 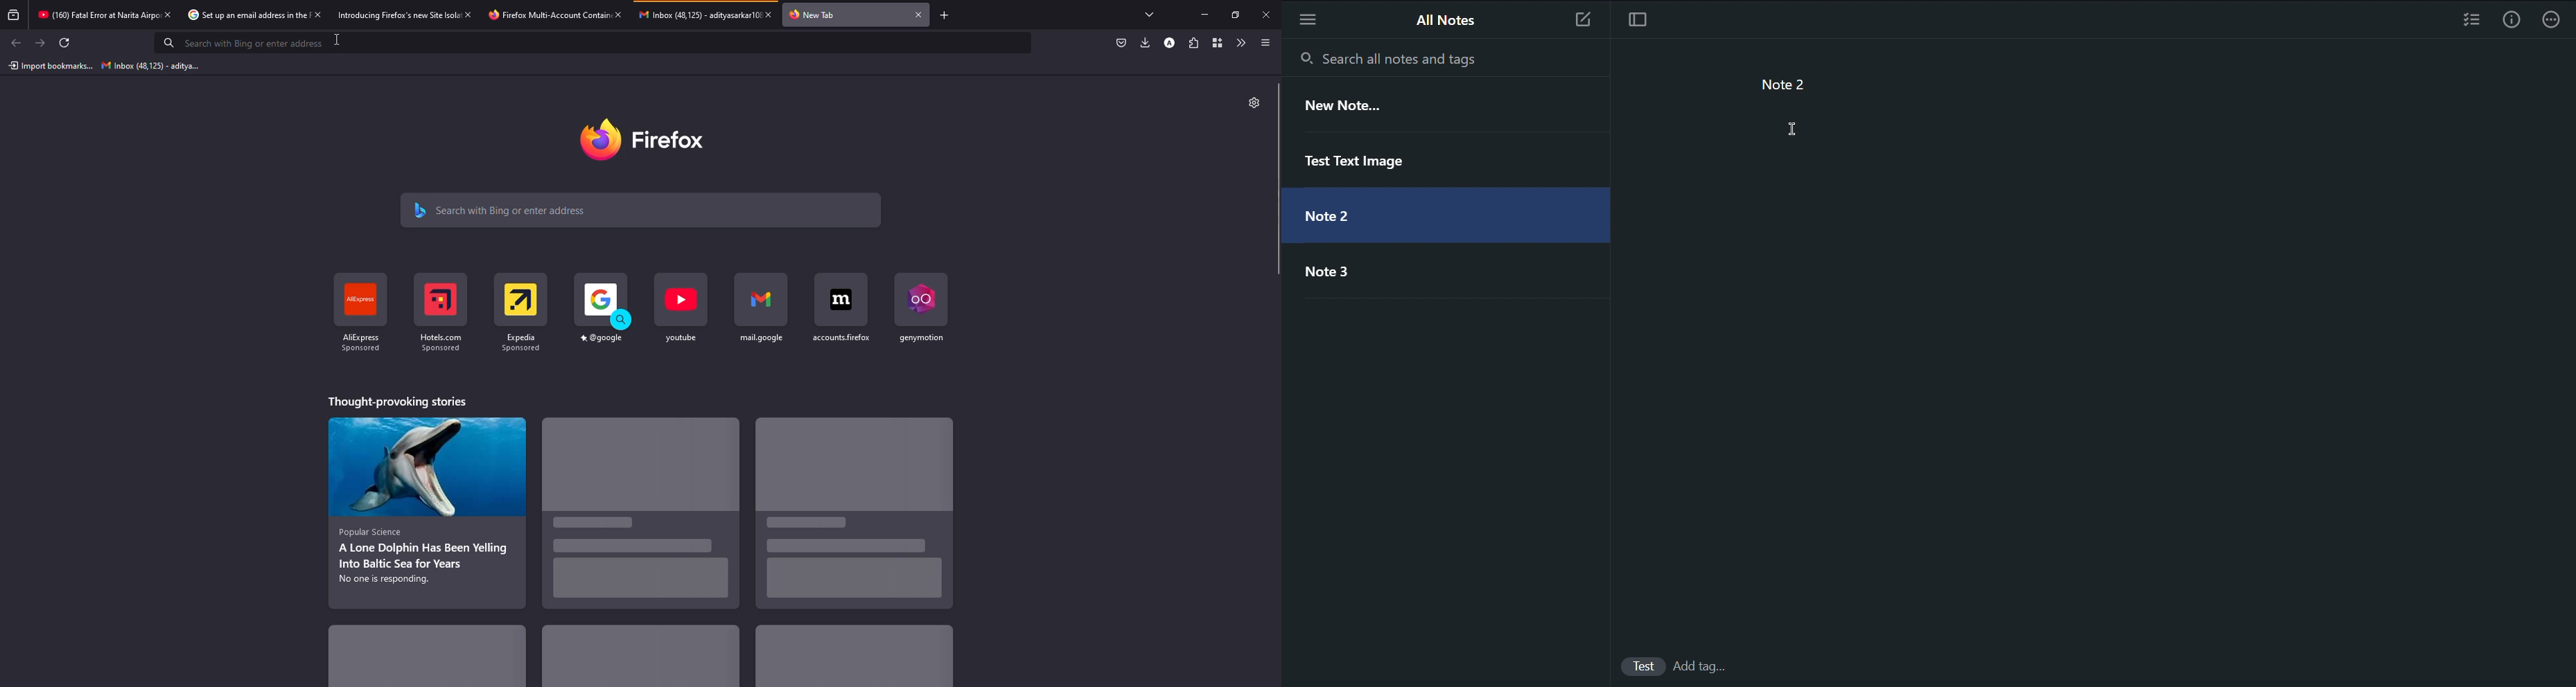 I want to click on Search all notes and tags, so click(x=1383, y=55).